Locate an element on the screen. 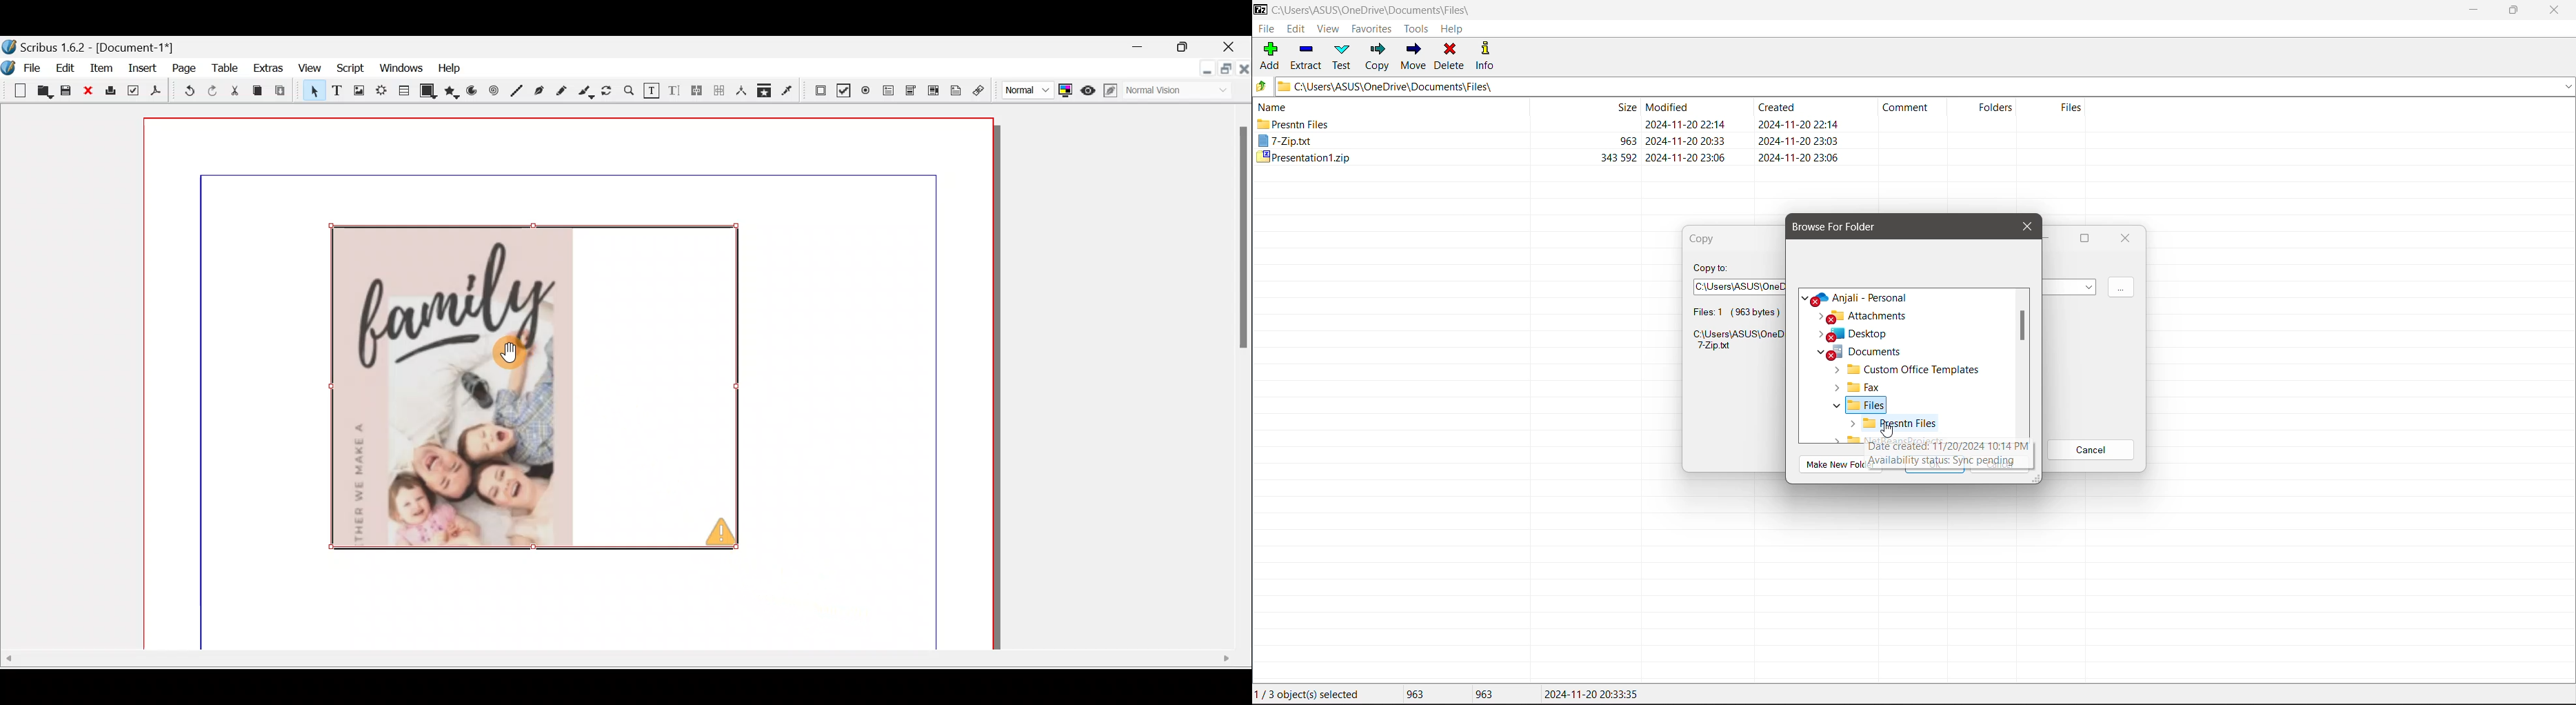 The width and height of the screenshot is (2576, 728). Polygon is located at coordinates (453, 94).